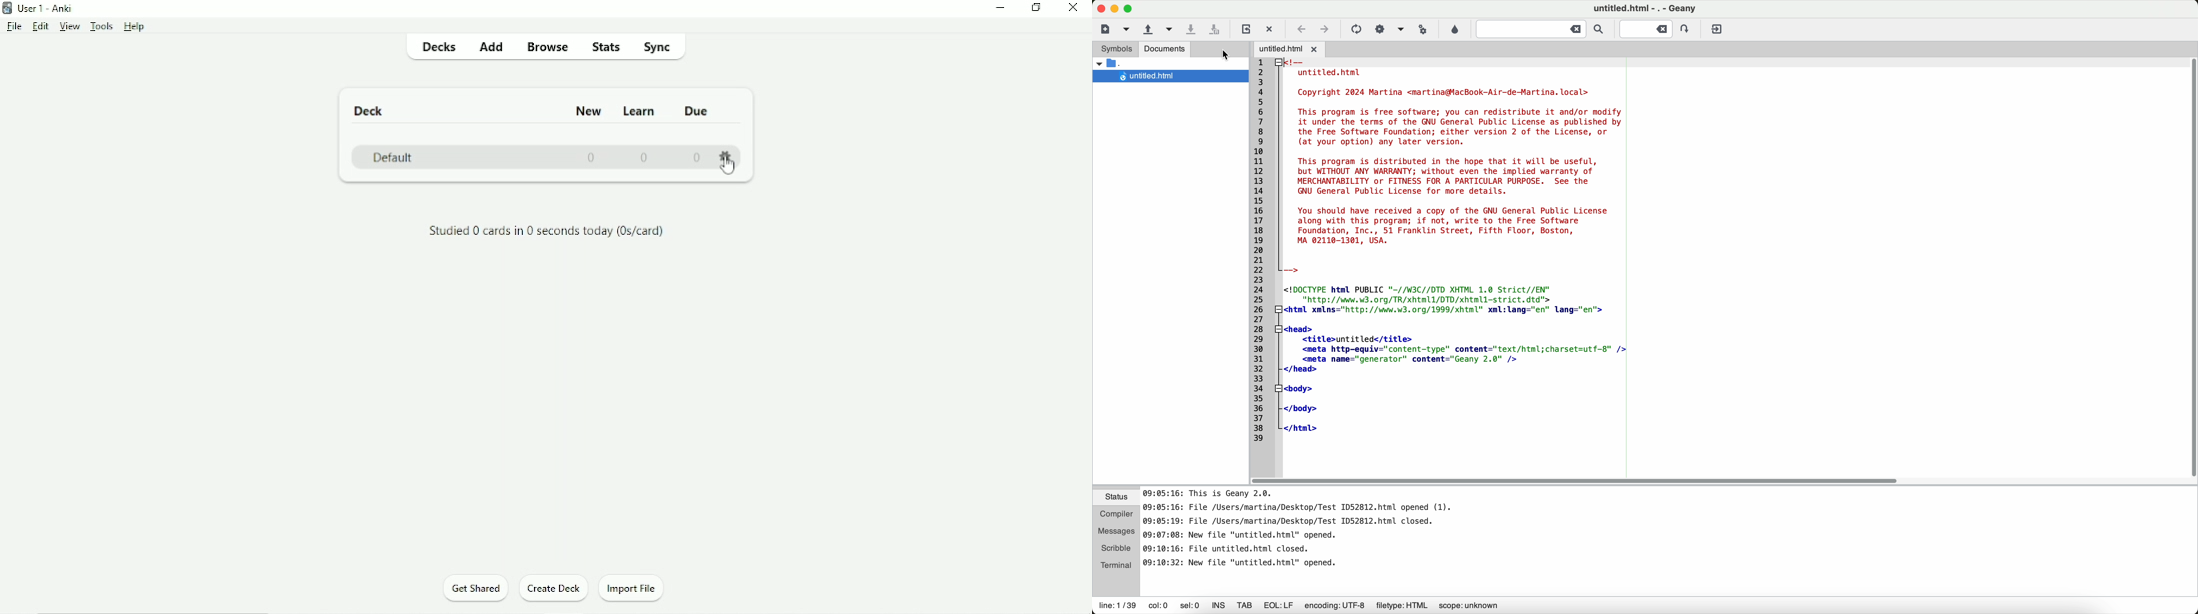  What do you see at coordinates (70, 27) in the screenshot?
I see `View` at bounding box center [70, 27].